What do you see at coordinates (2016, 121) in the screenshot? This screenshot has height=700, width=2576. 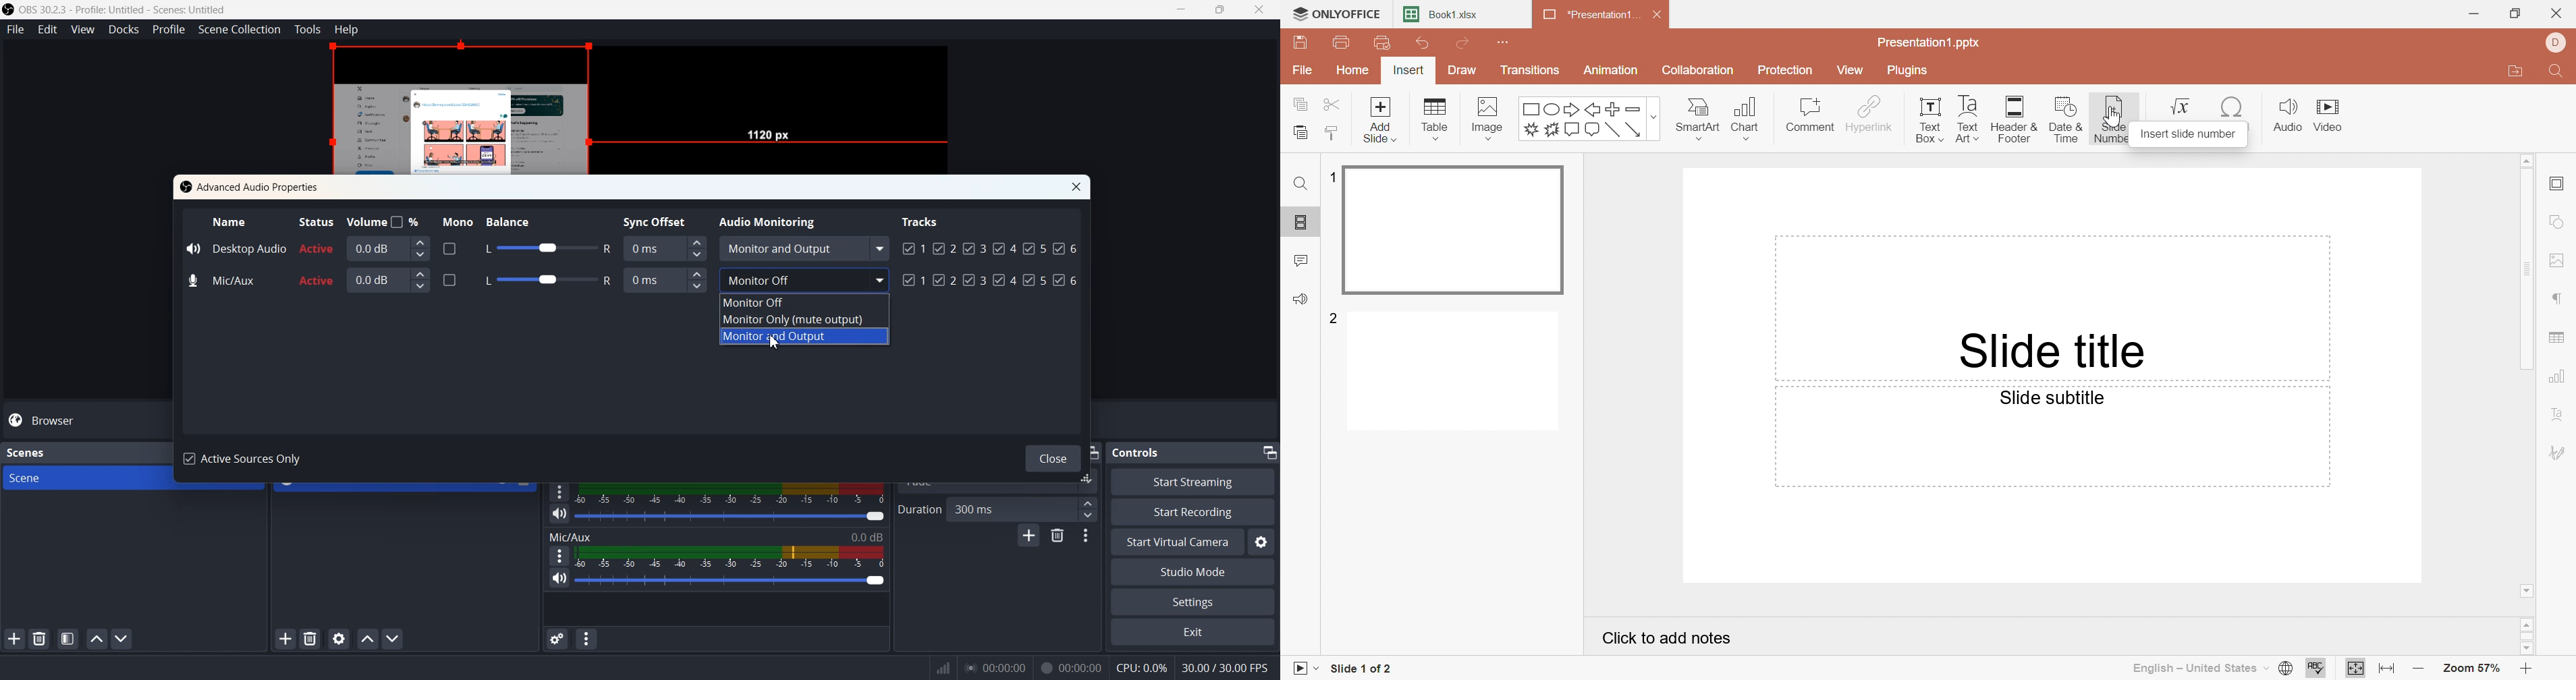 I see `Header & Footer` at bounding box center [2016, 121].